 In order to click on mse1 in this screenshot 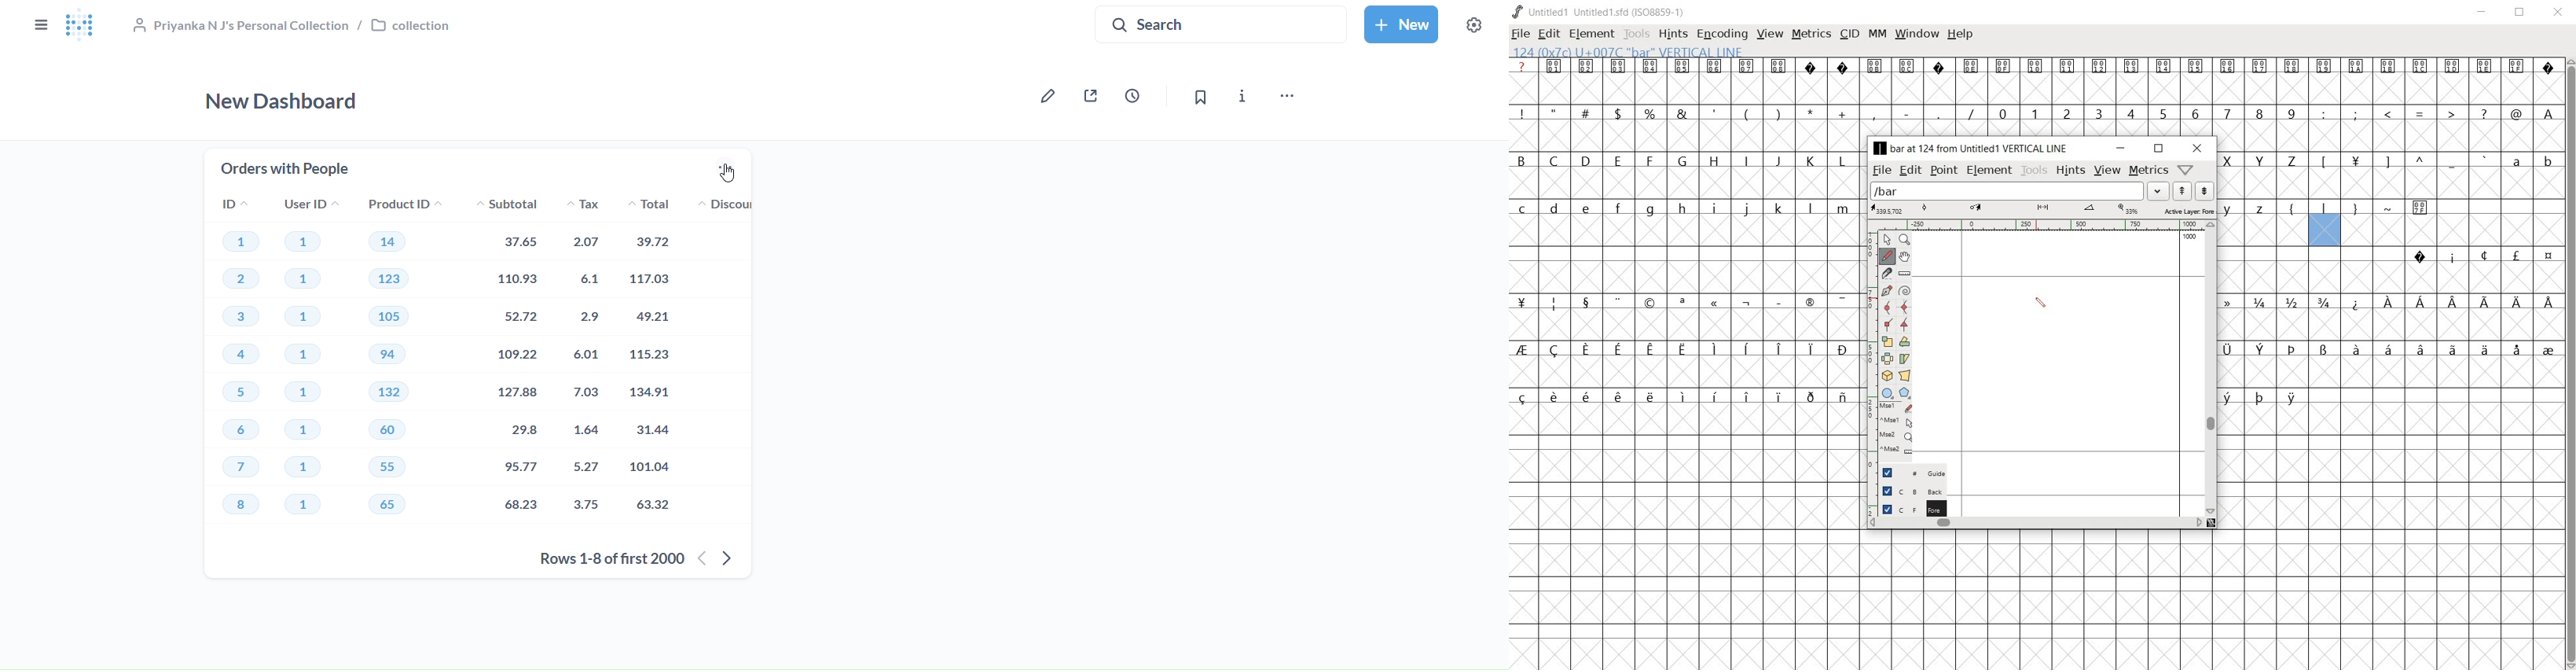, I will do `click(1893, 406)`.